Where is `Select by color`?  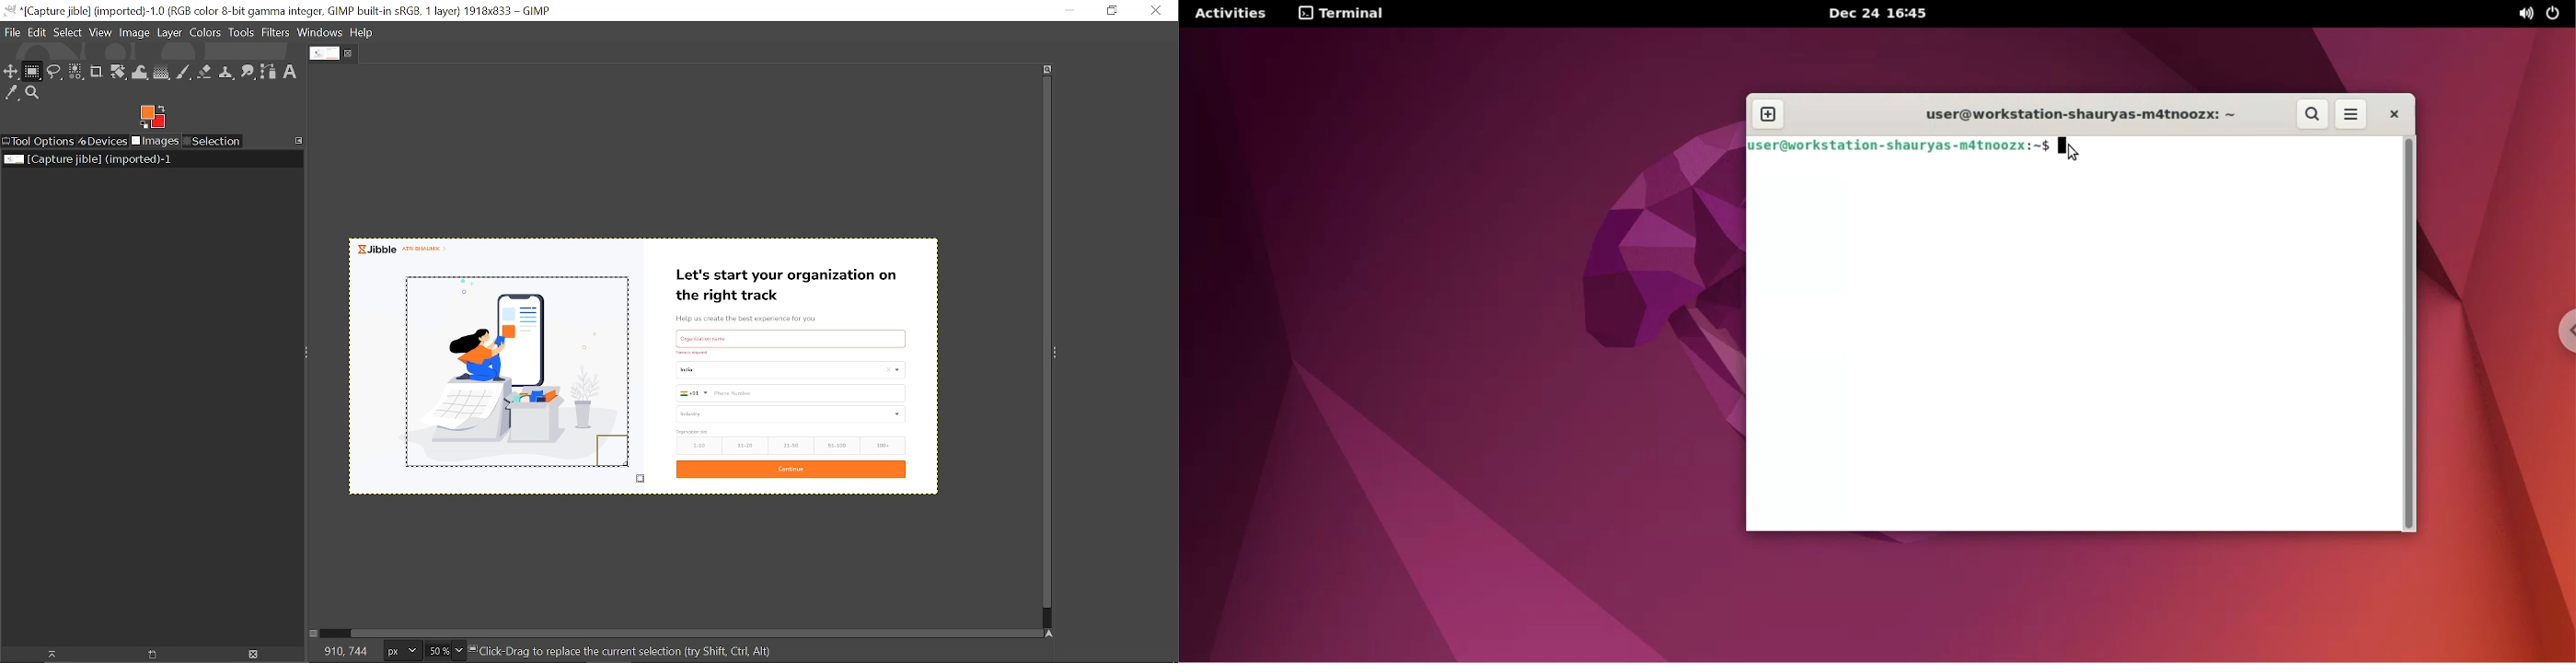
Select by color is located at coordinates (75, 73).